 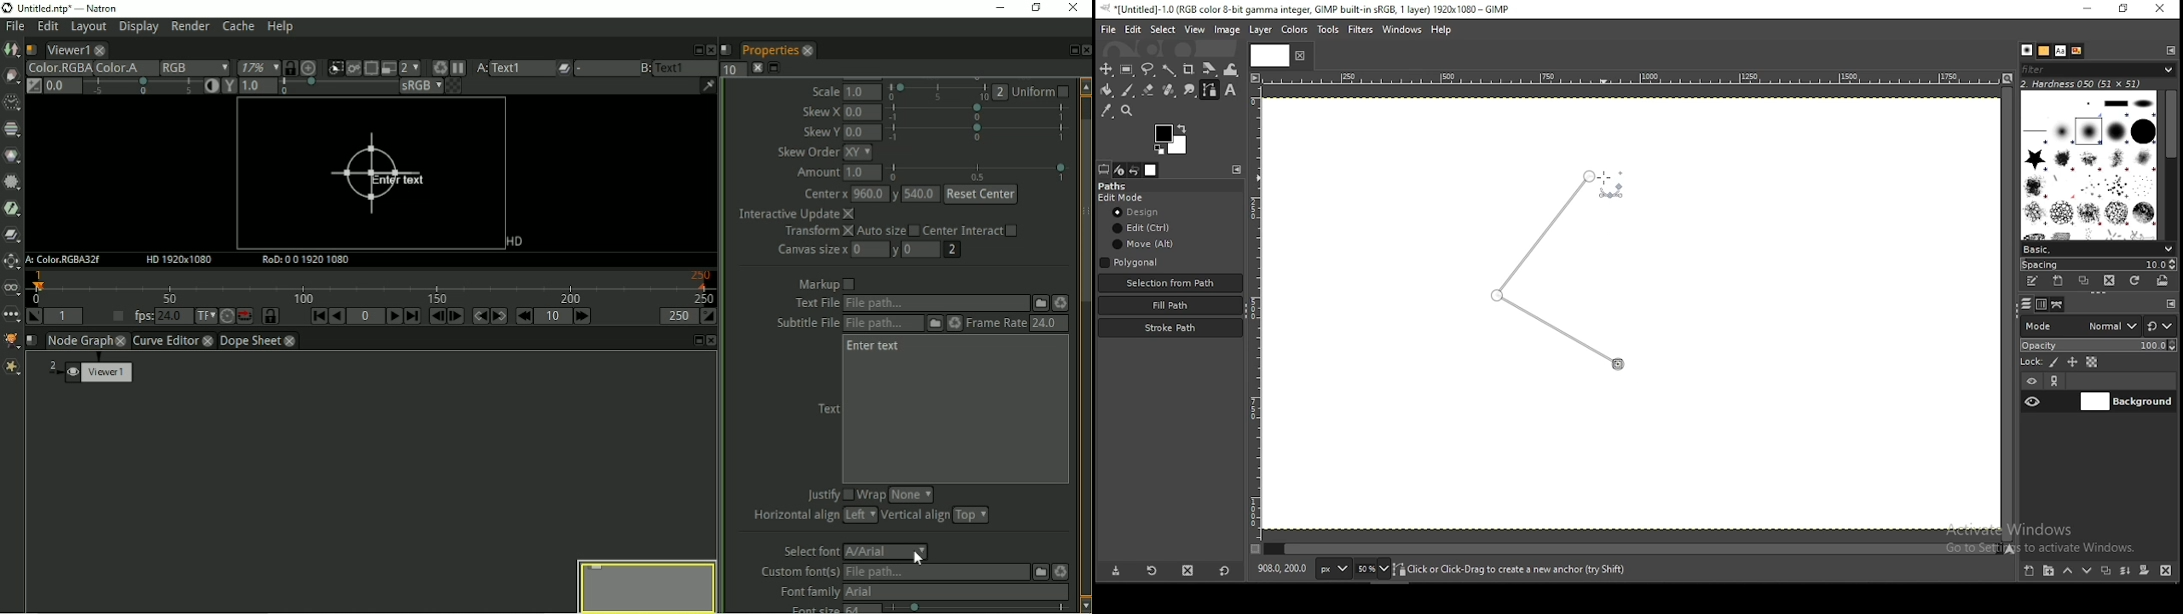 What do you see at coordinates (1195, 28) in the screenshot?
I see `view` at bounding box center [1195, 28].